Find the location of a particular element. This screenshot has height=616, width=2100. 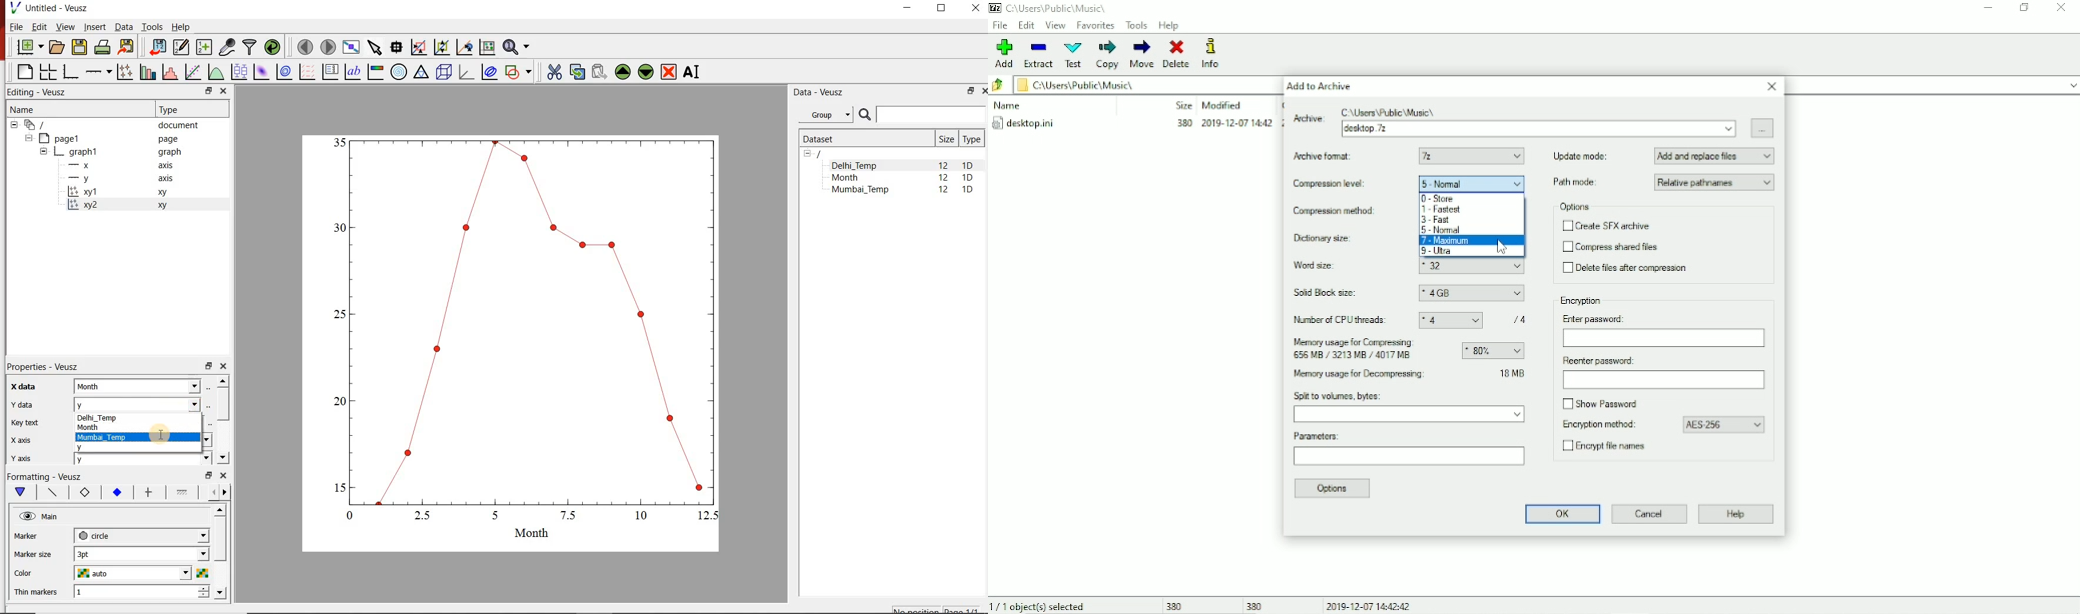

blank page is located at coordinates (22, 72).